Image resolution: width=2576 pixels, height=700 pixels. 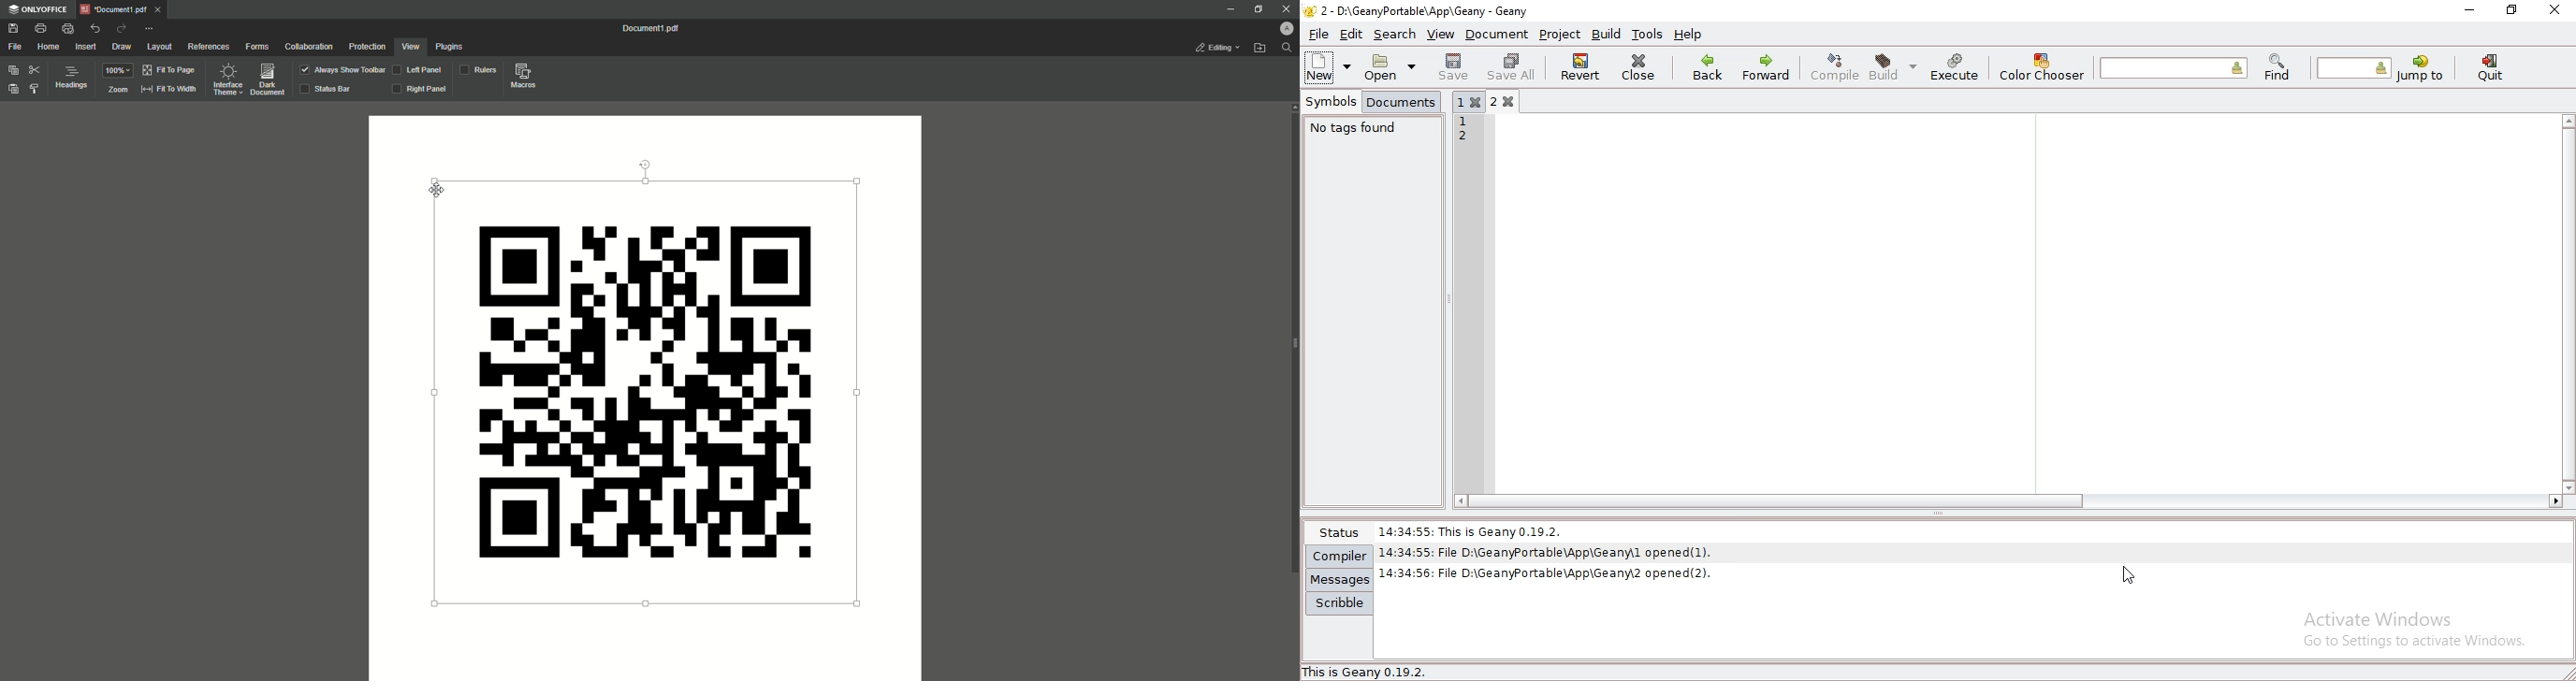 I want to click on Interface theme, so click(x=228, y=79).